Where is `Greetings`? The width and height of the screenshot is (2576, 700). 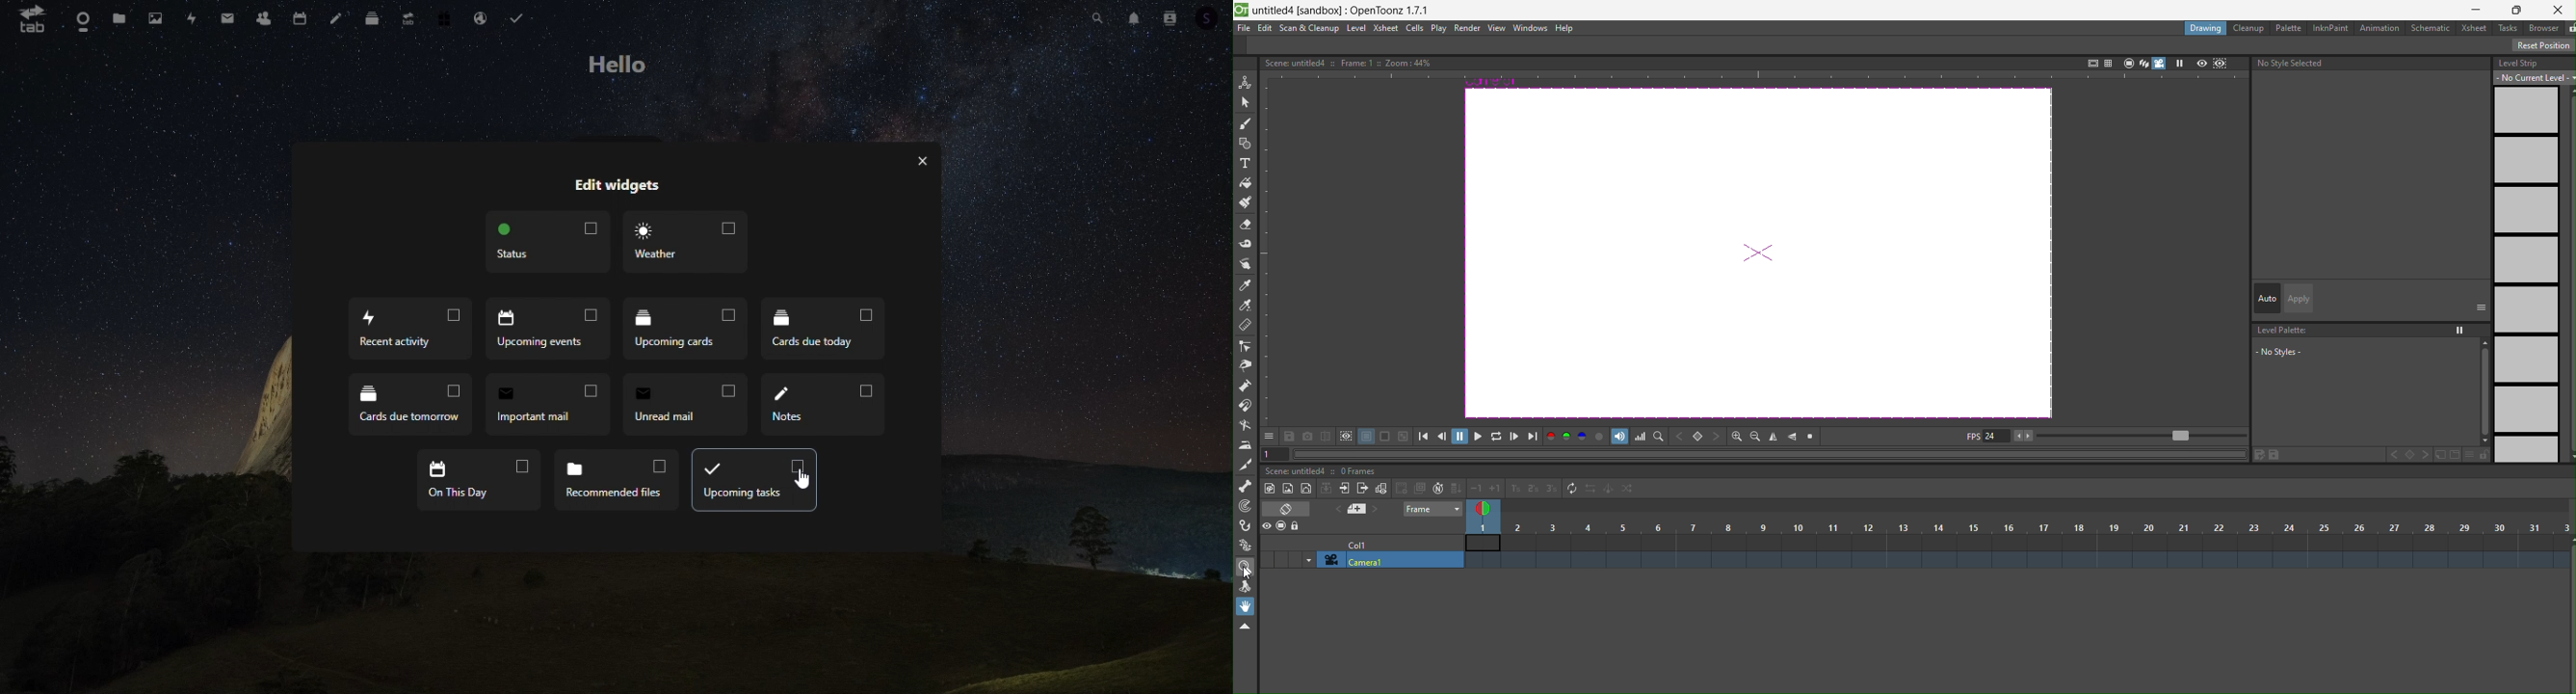 Greetings is located at coordinates (619, 66).